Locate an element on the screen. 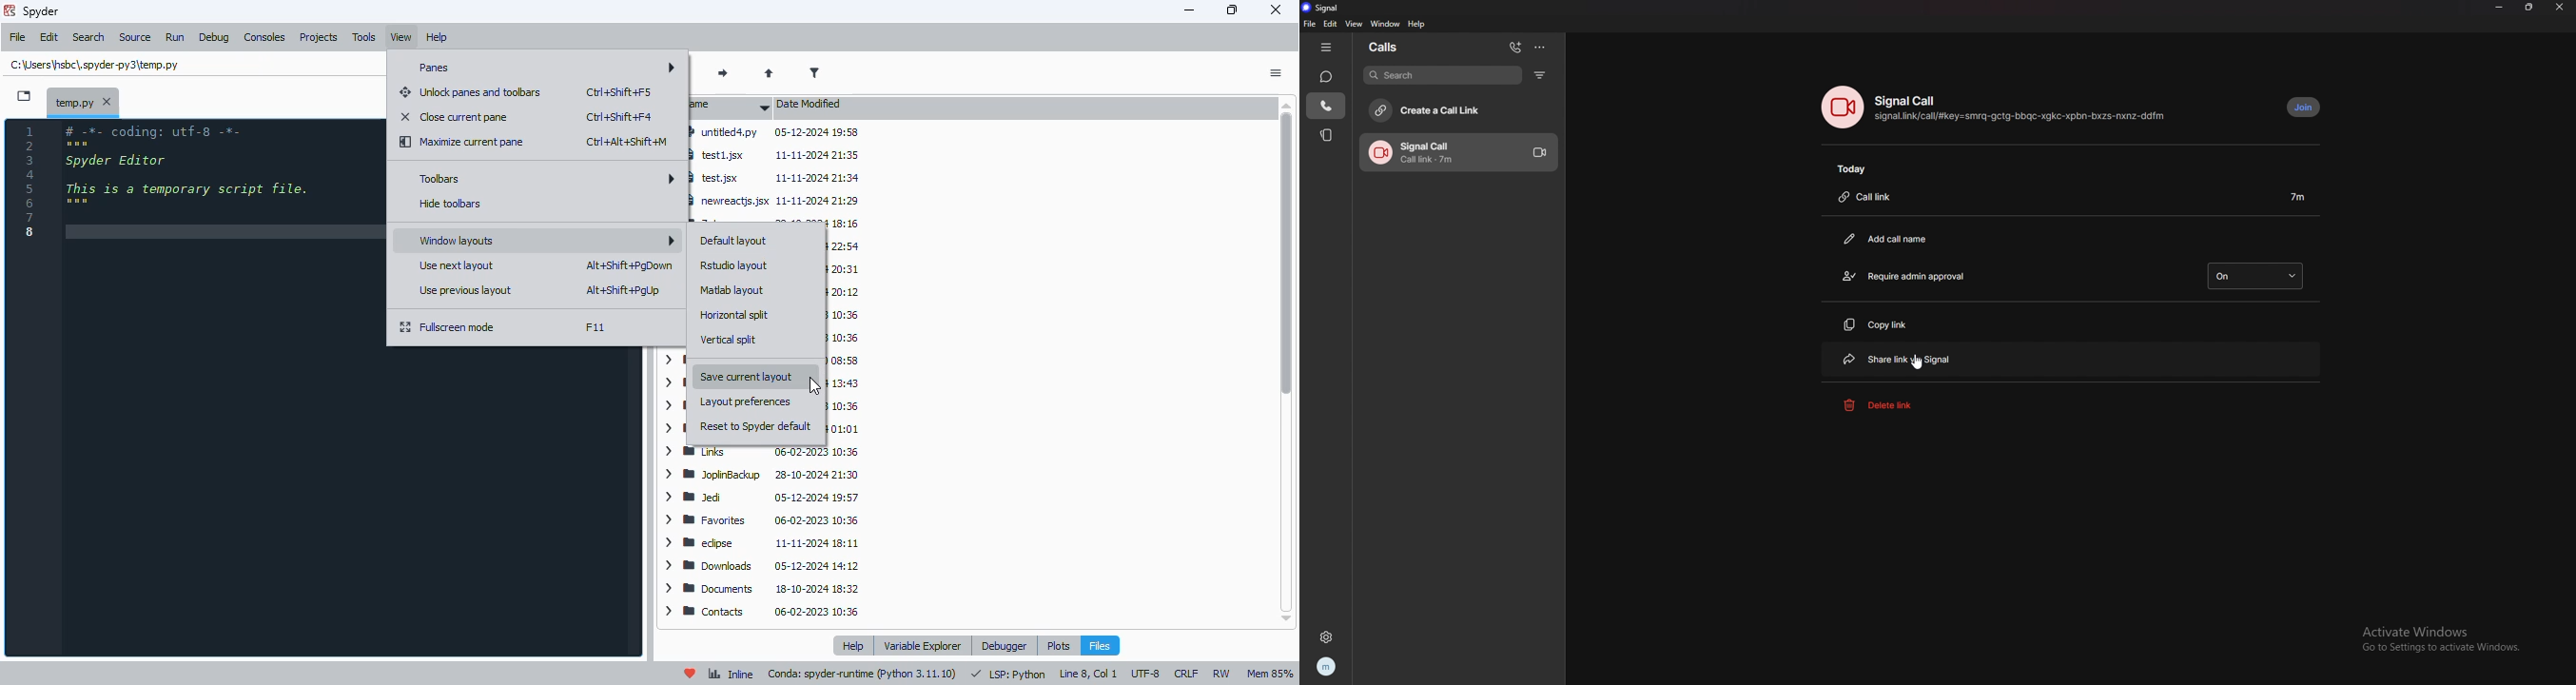 This screenshot has width=2576, height=700. UTF-8 is located at coordinates (1144, 675).